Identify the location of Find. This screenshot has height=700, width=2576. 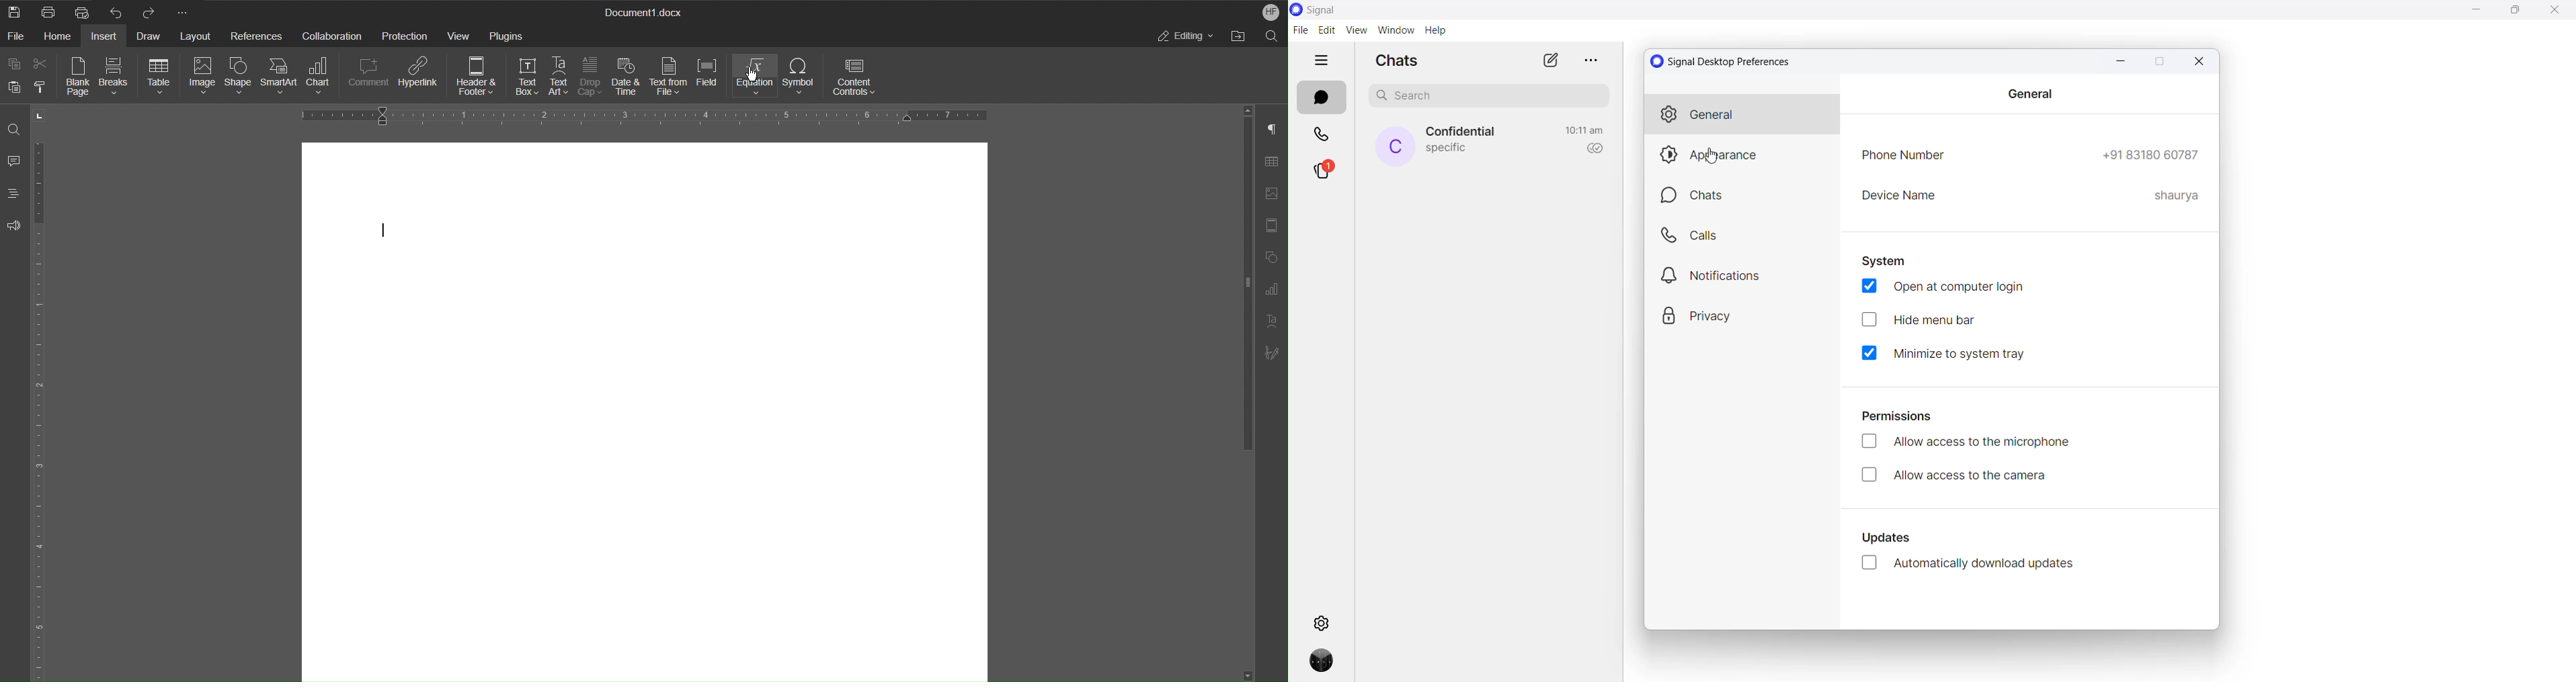
(15, 130).